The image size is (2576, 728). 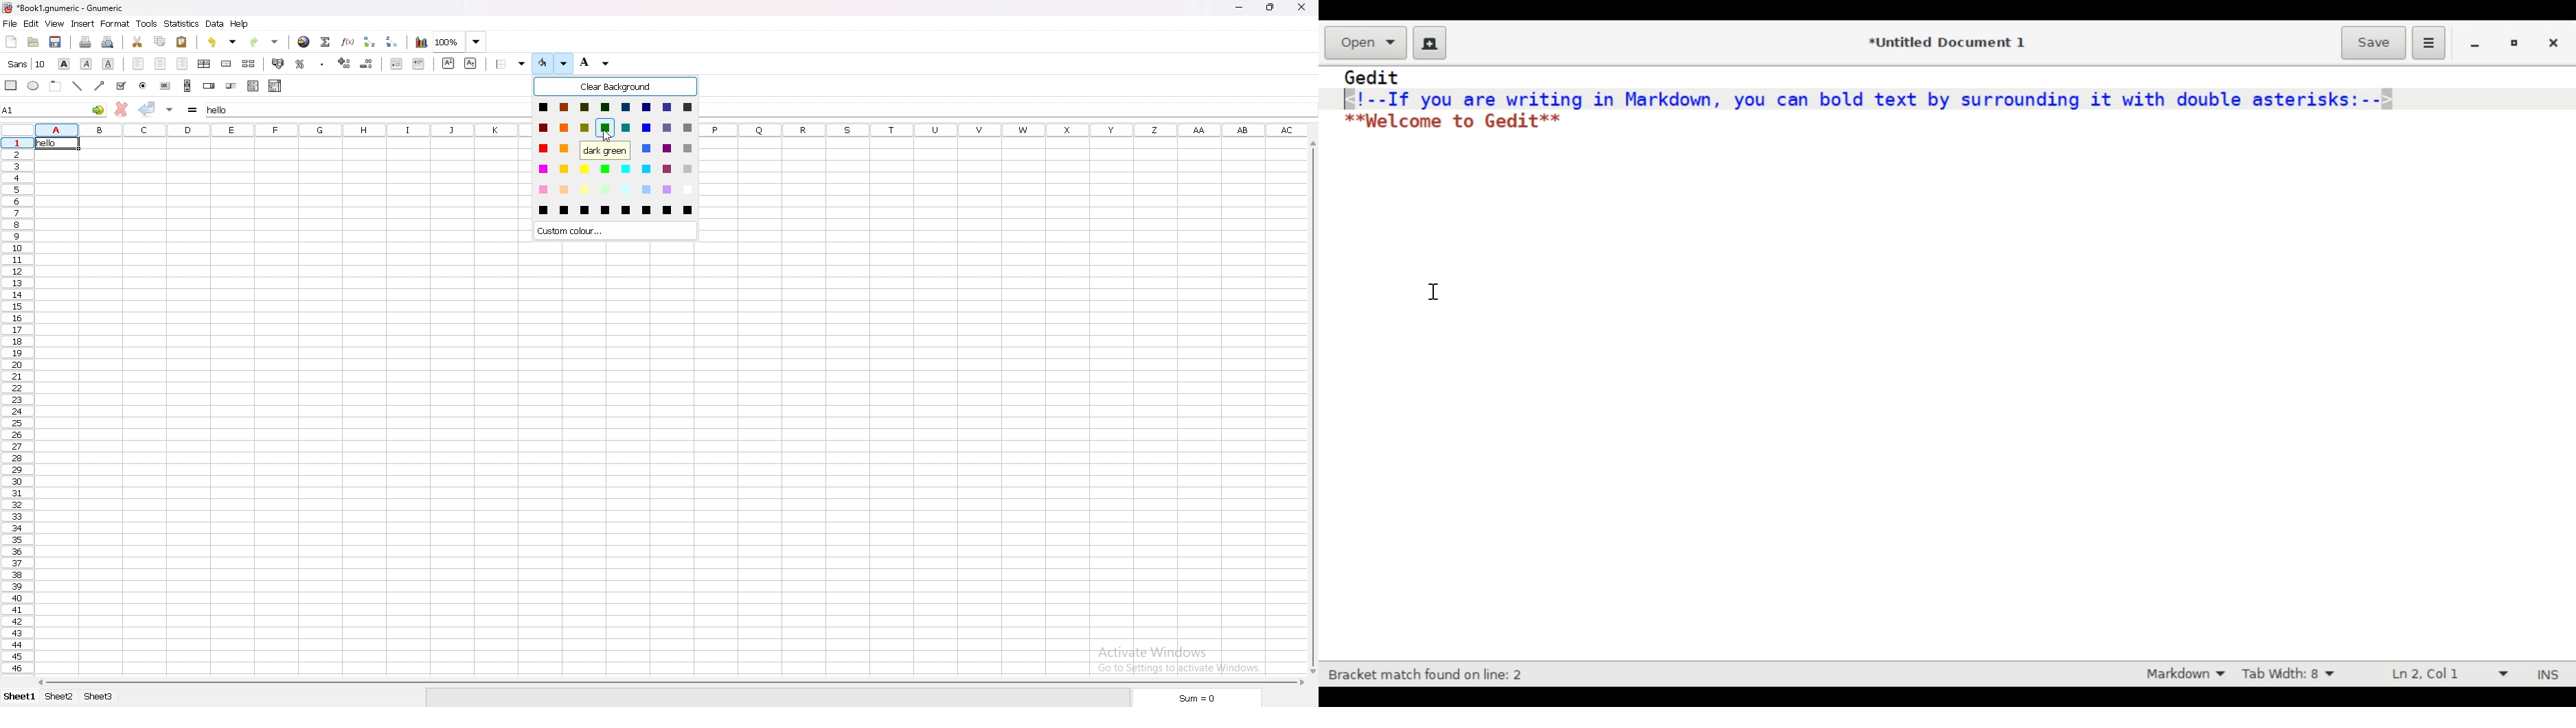 I want to click on *Untitled Document 1, so click(x=1946, y=43).